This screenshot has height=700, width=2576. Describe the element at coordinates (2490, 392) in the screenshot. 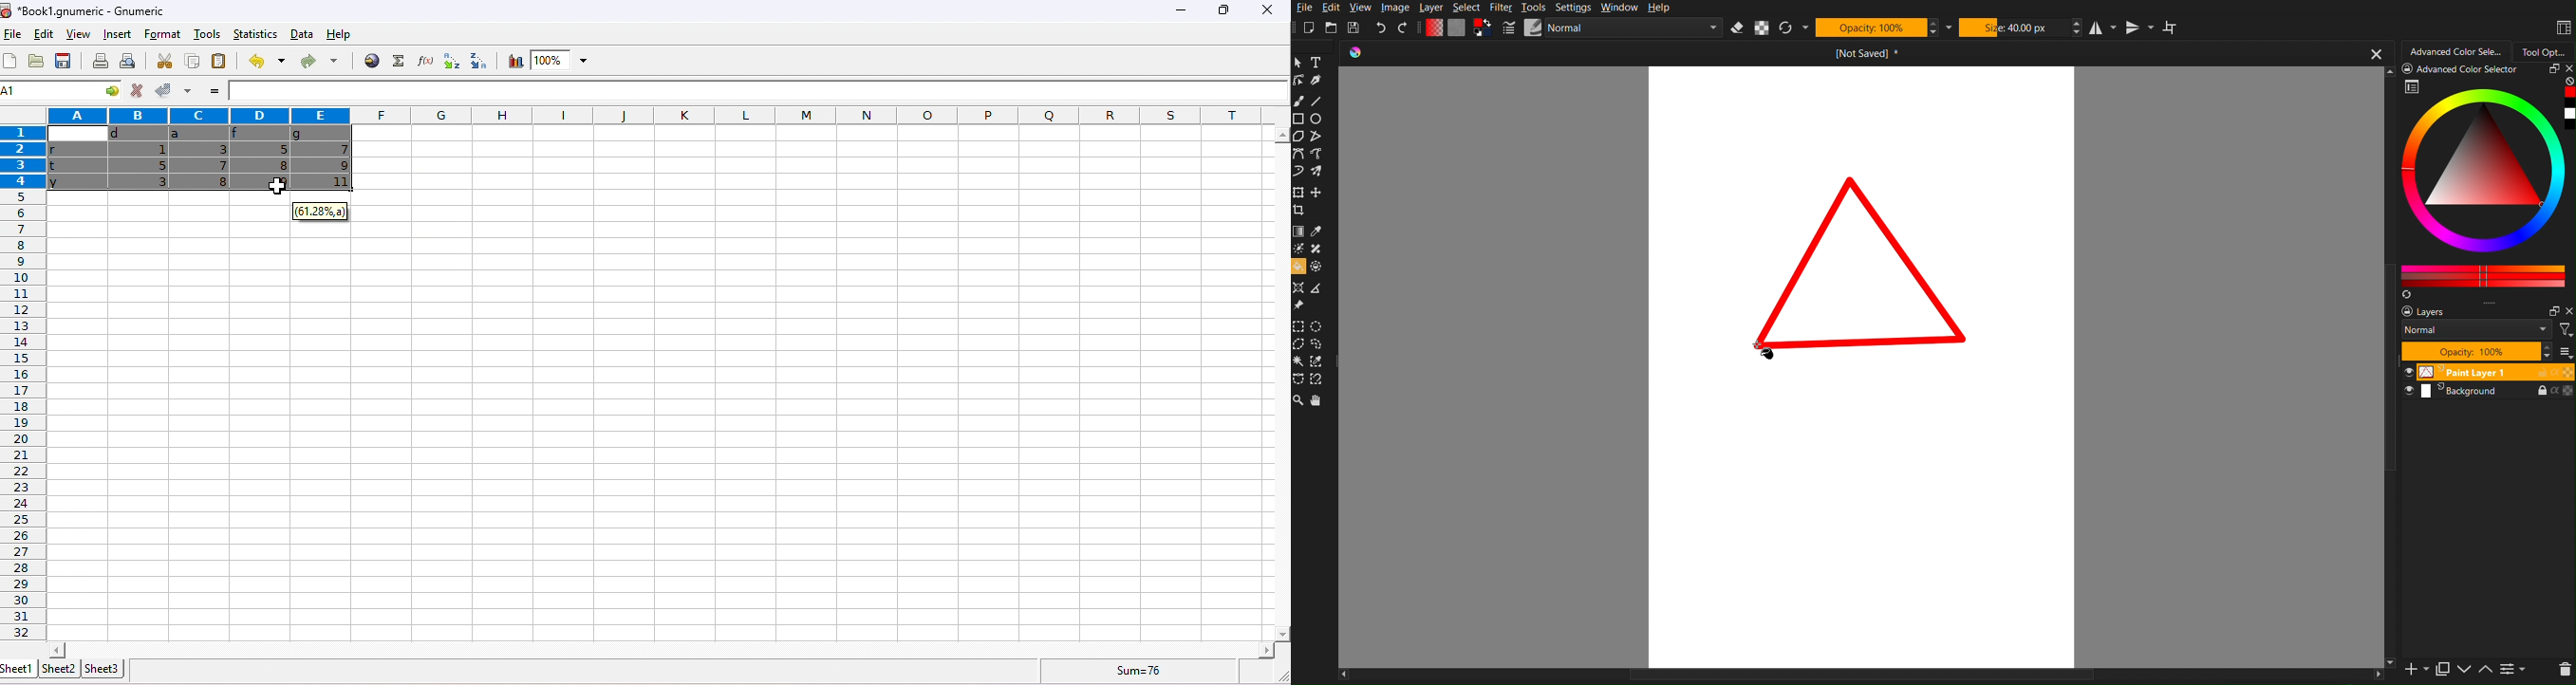

I see `background` at that location.